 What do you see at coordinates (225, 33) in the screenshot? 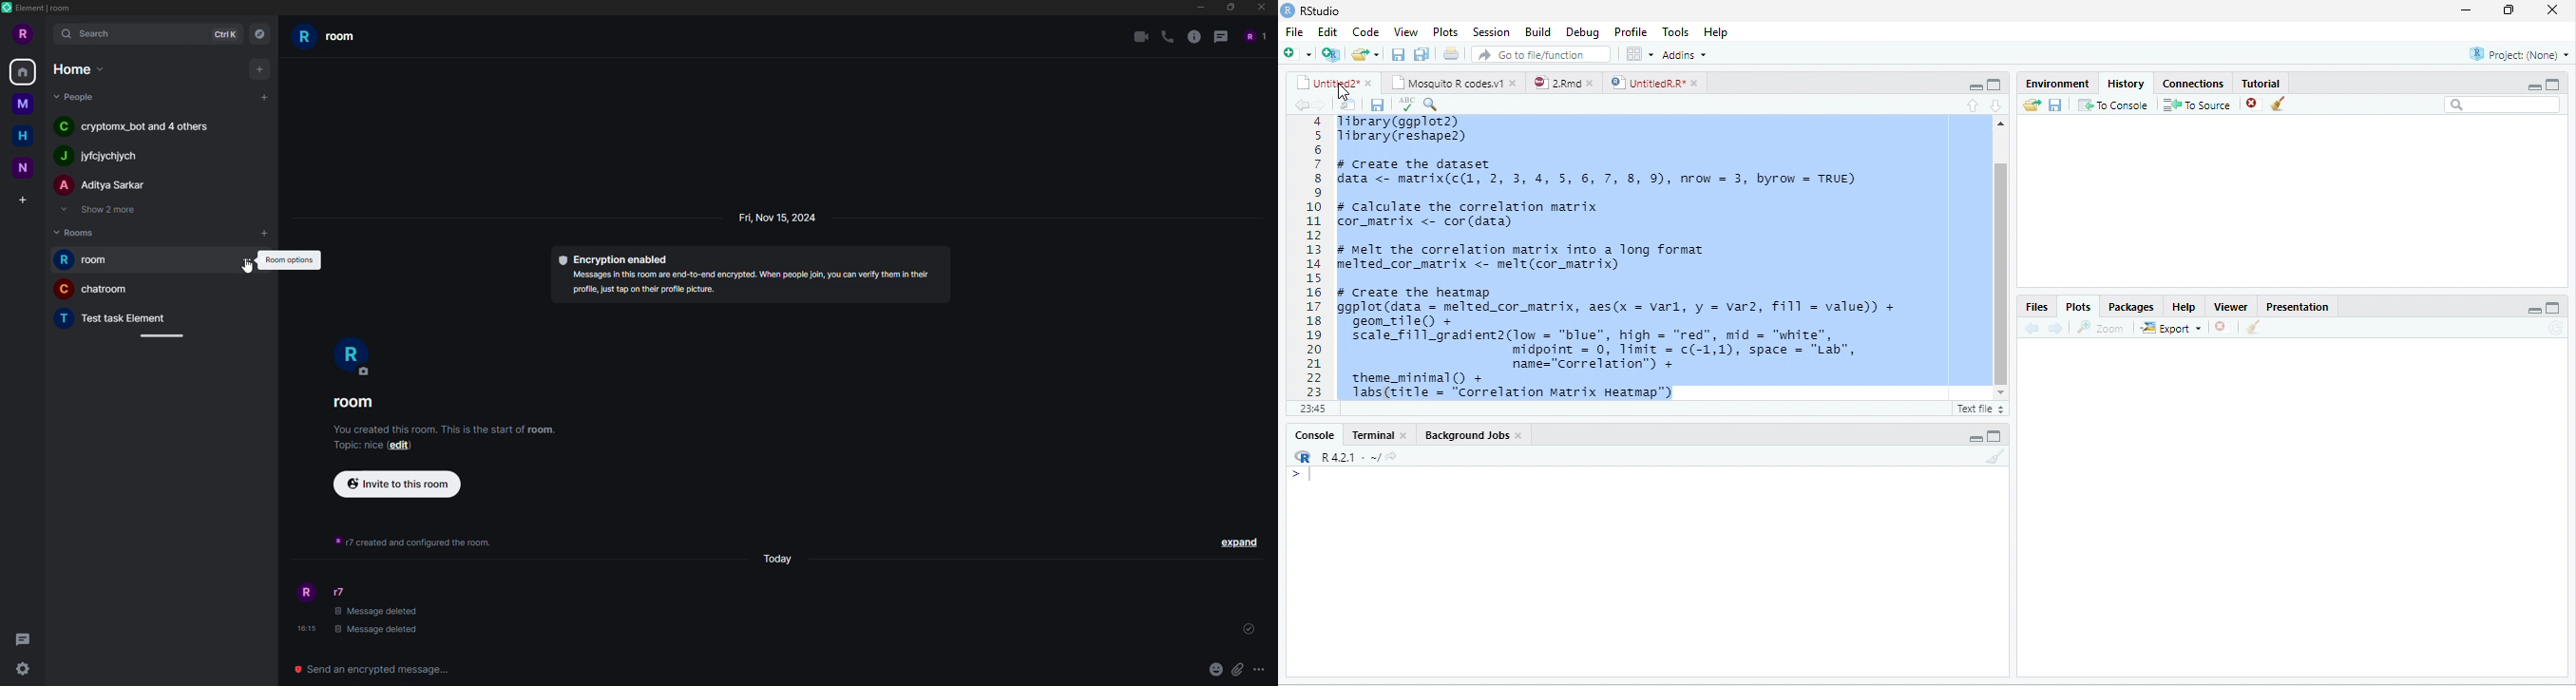
I see `ctrlK` at bounding box center [225, 33].